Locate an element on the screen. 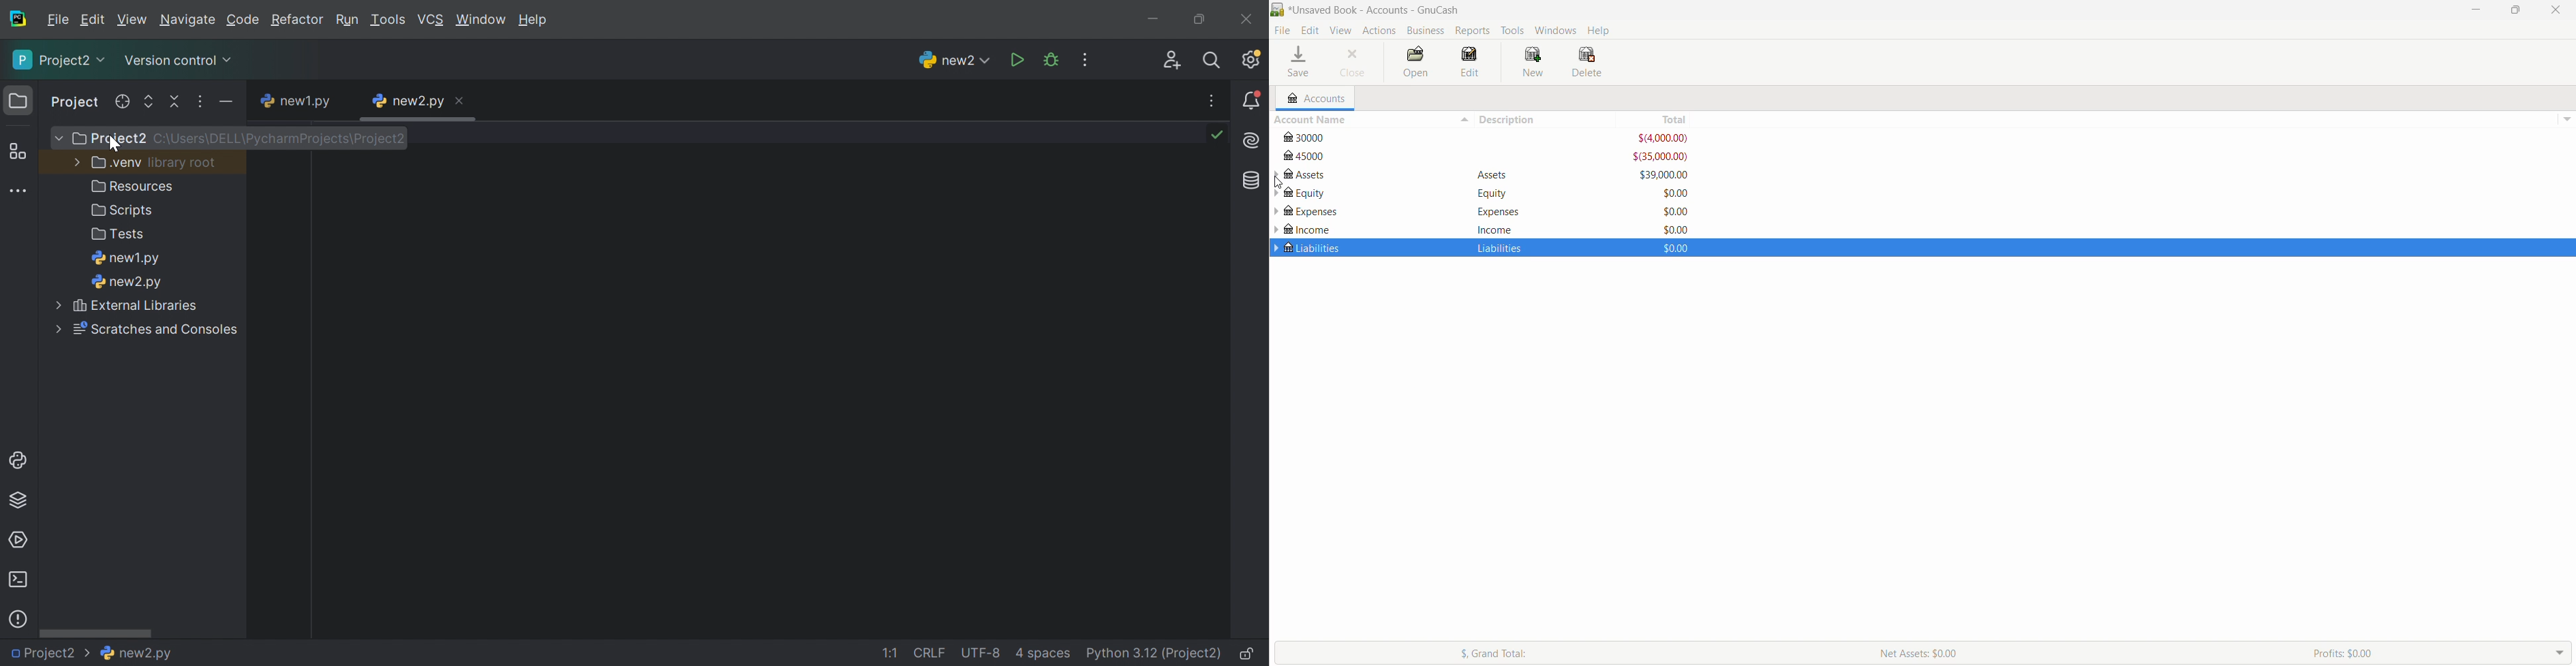 The height and width of the screenshot is (672, 2576). Edit is located at coordinates (1471, 61).